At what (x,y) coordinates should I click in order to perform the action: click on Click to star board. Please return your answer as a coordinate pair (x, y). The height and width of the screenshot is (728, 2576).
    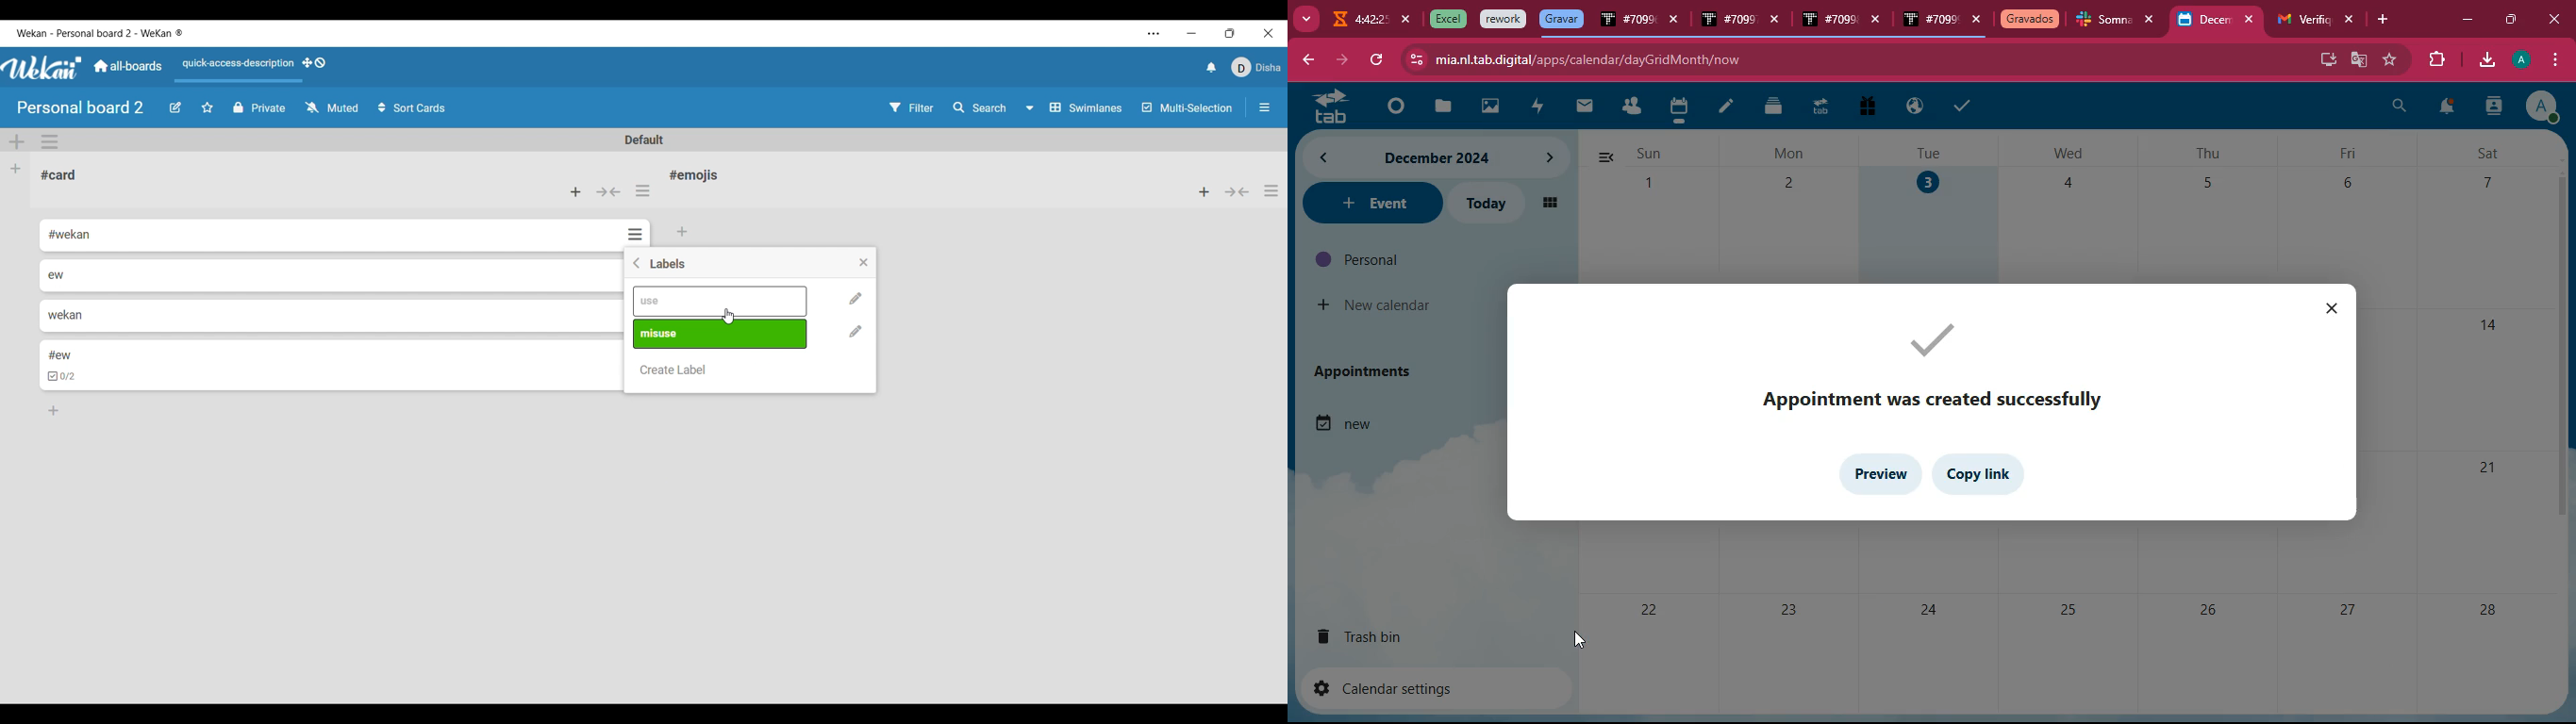
    Looking at the image, I should click on (207, 108).